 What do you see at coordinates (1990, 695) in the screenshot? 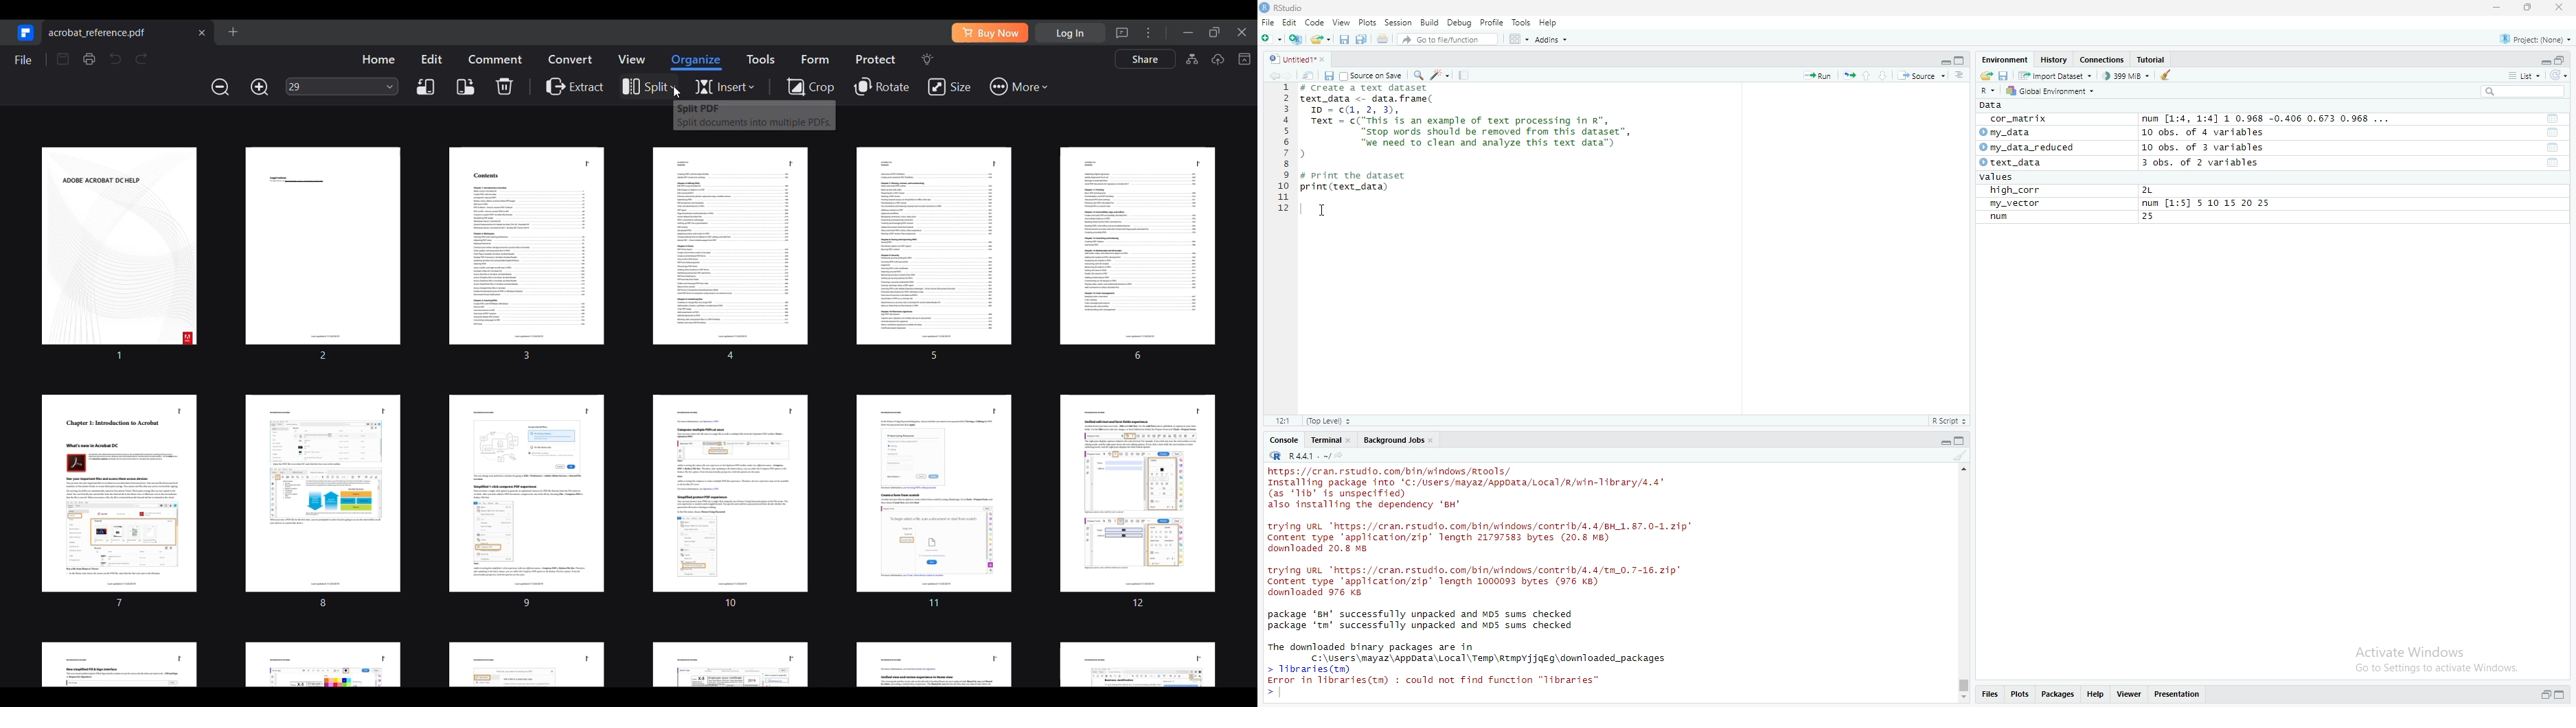
I see `files` at bounding box center [1990, 695].